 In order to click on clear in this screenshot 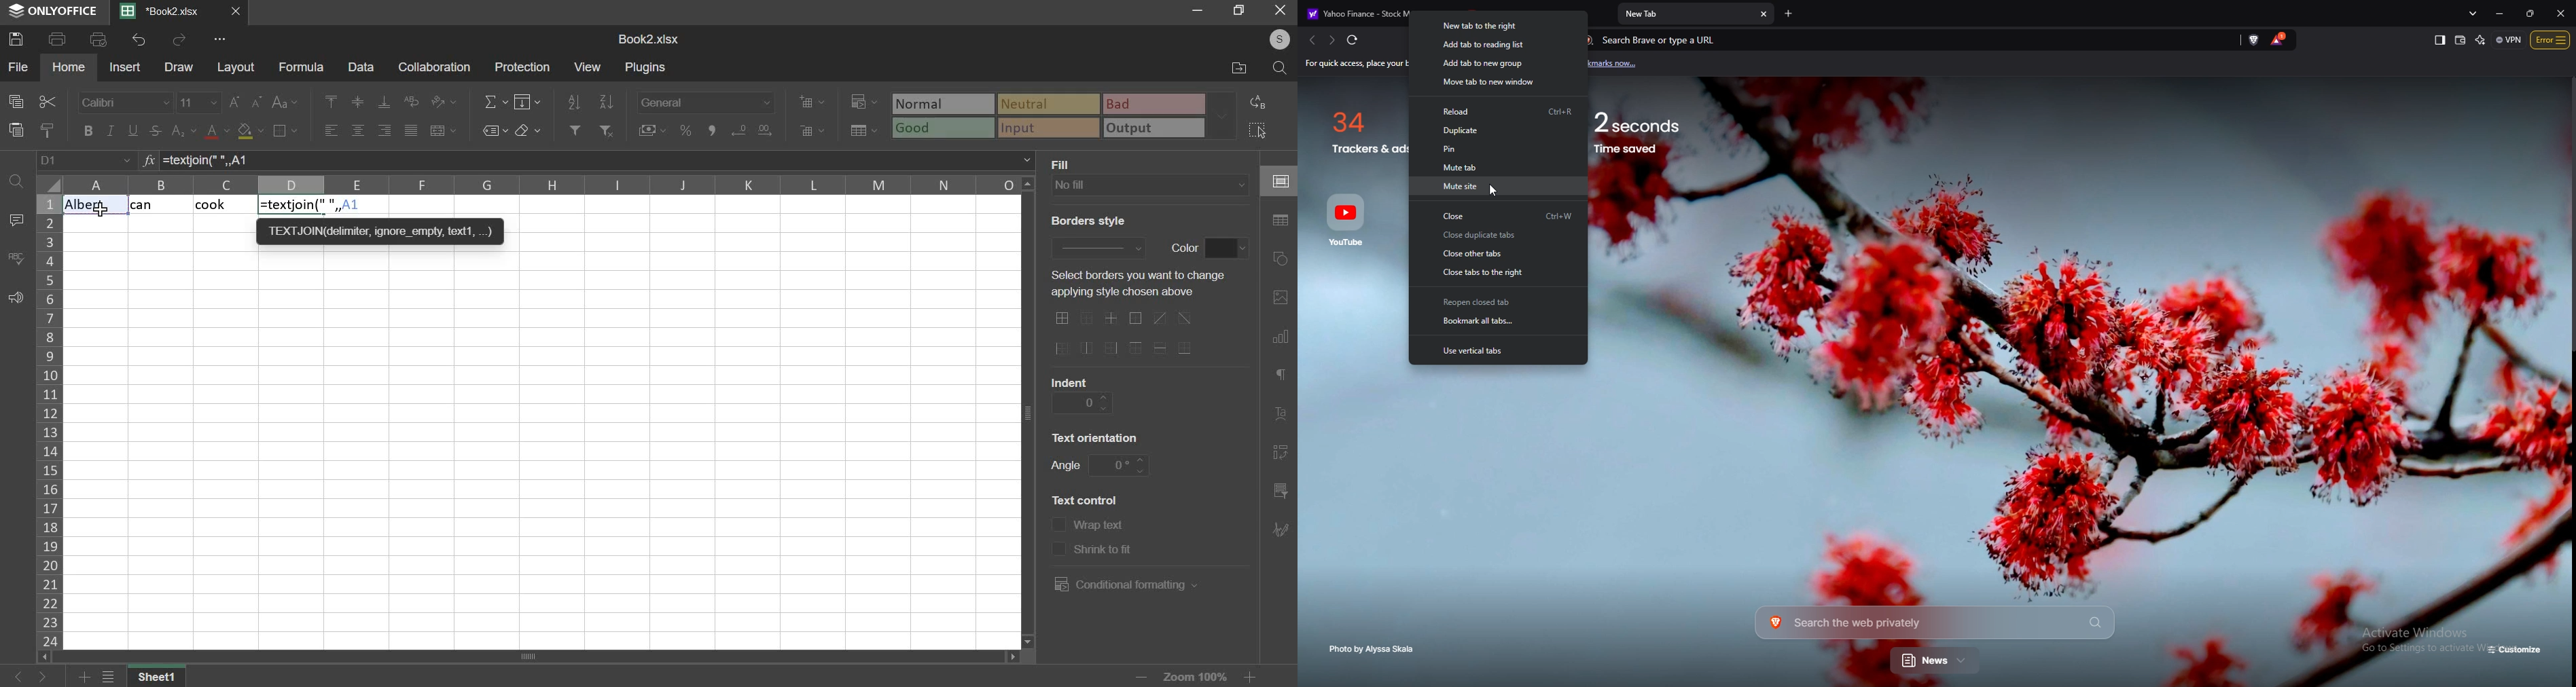, I will do `click(528, 130)`.